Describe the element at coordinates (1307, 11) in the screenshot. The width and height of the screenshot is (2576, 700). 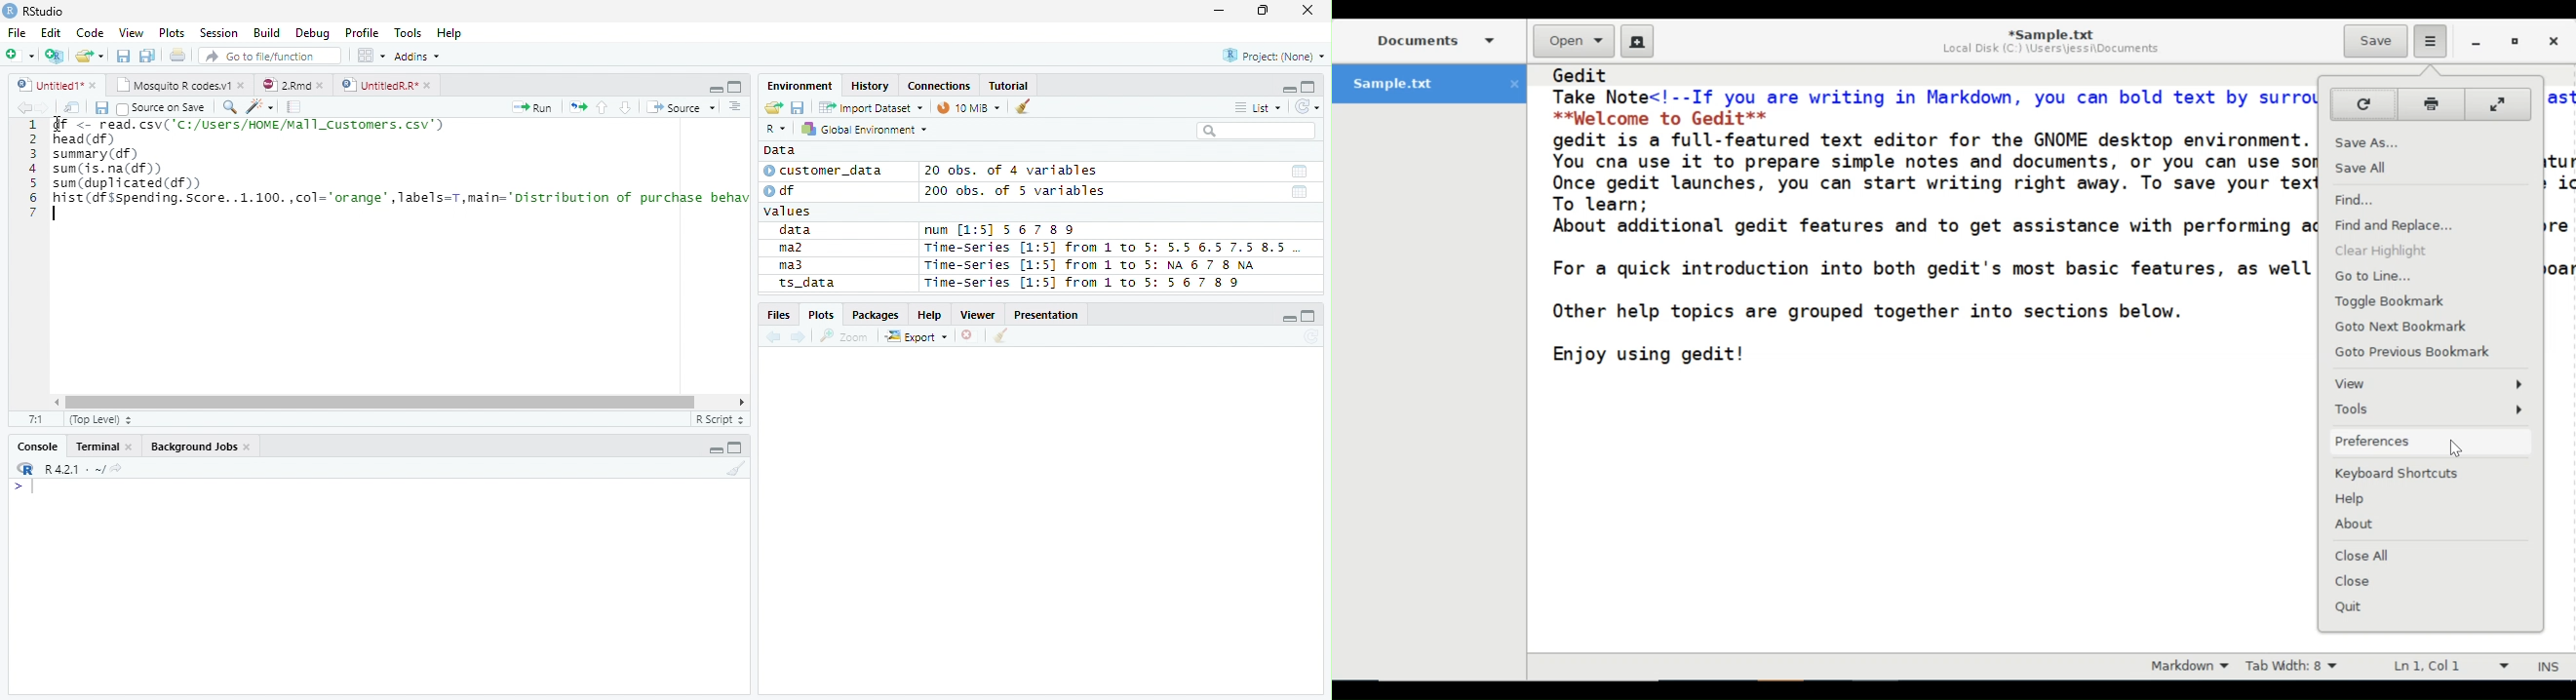
I see `Close` at that location.